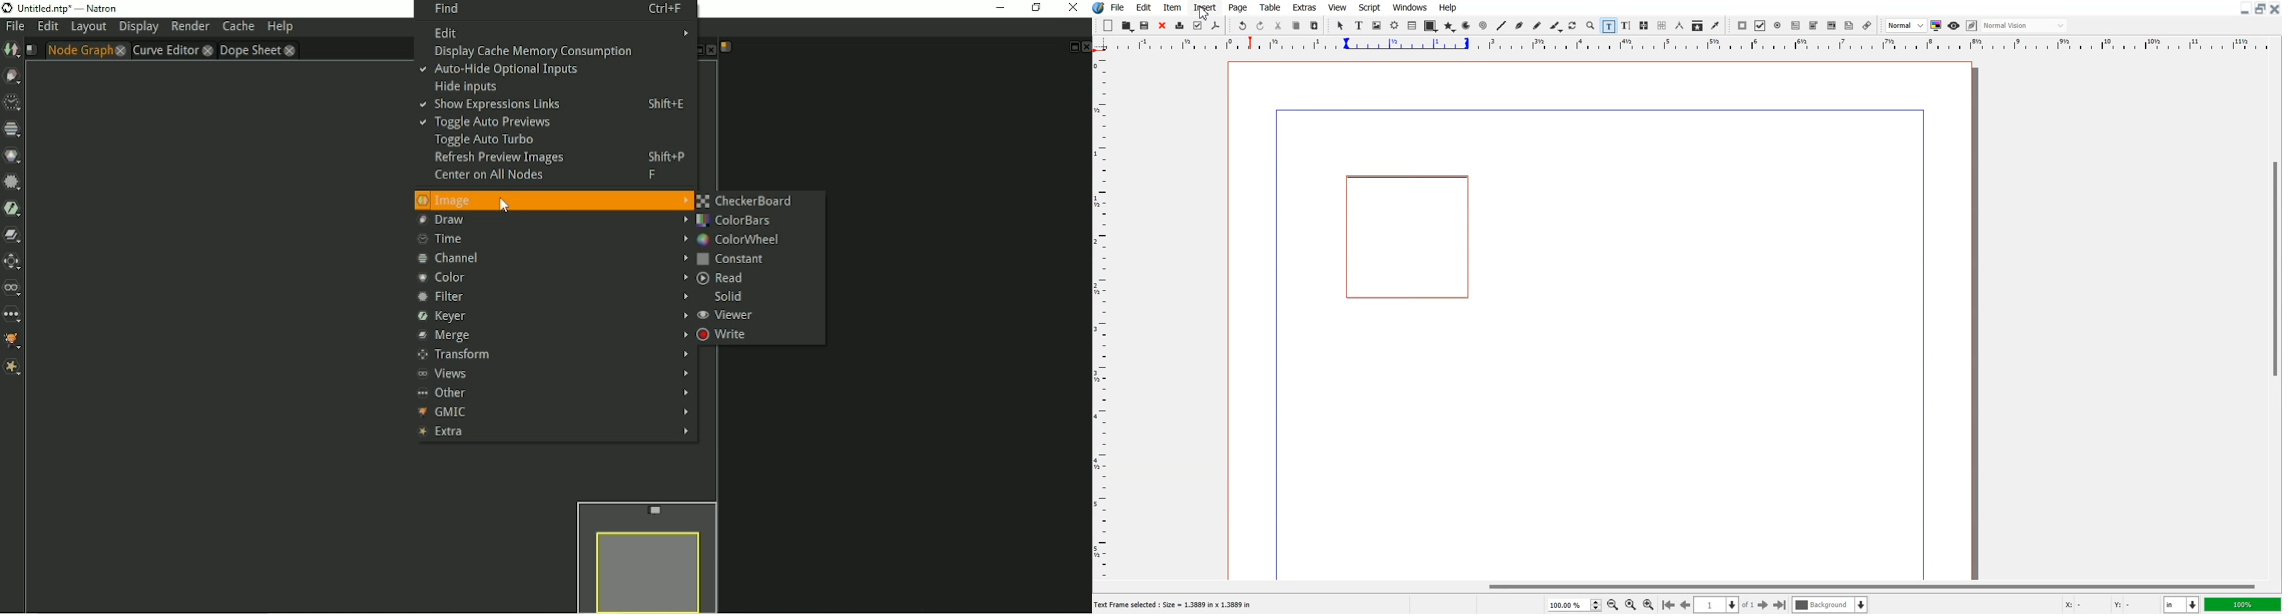 This screenshot has width=2296, height=616. Describe the element at coordinates (1645, 26) in the screenshot. I see `Link text frame` at that location.